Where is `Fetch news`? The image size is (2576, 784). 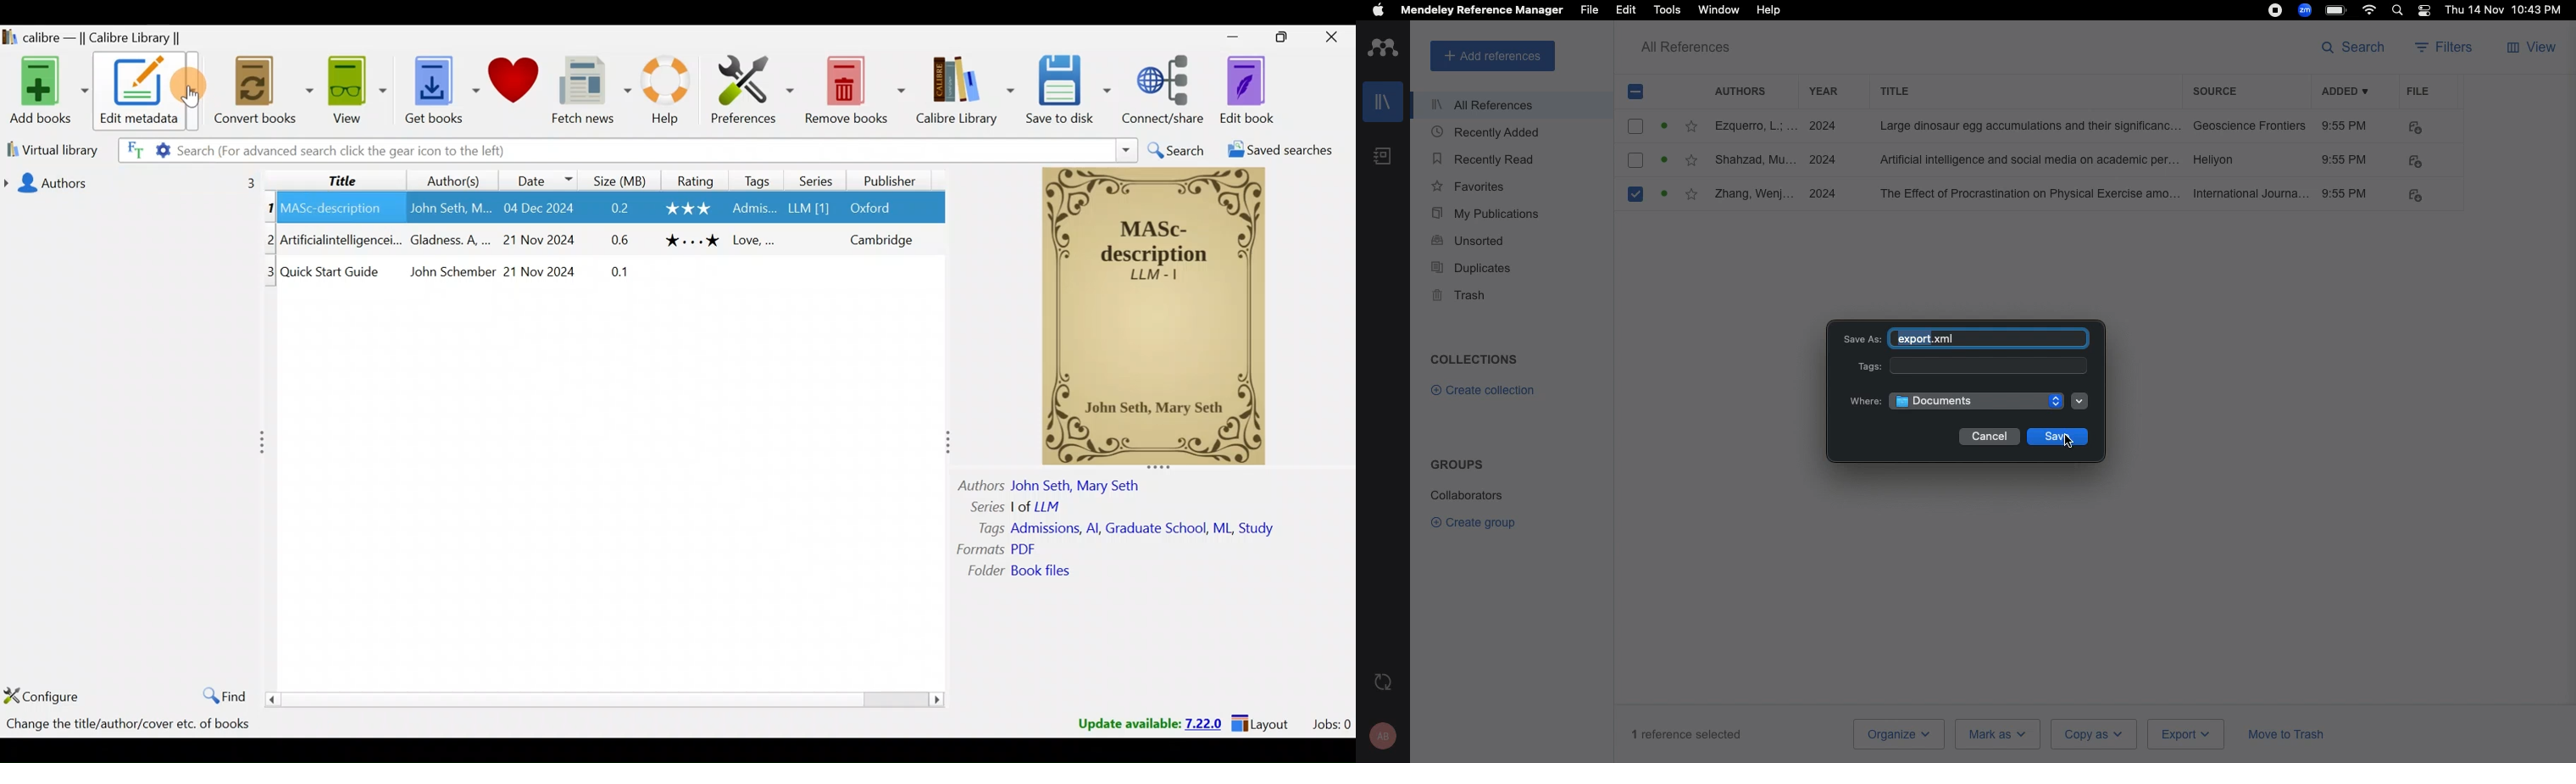 Fetch news is located at coordinates (592, 95).